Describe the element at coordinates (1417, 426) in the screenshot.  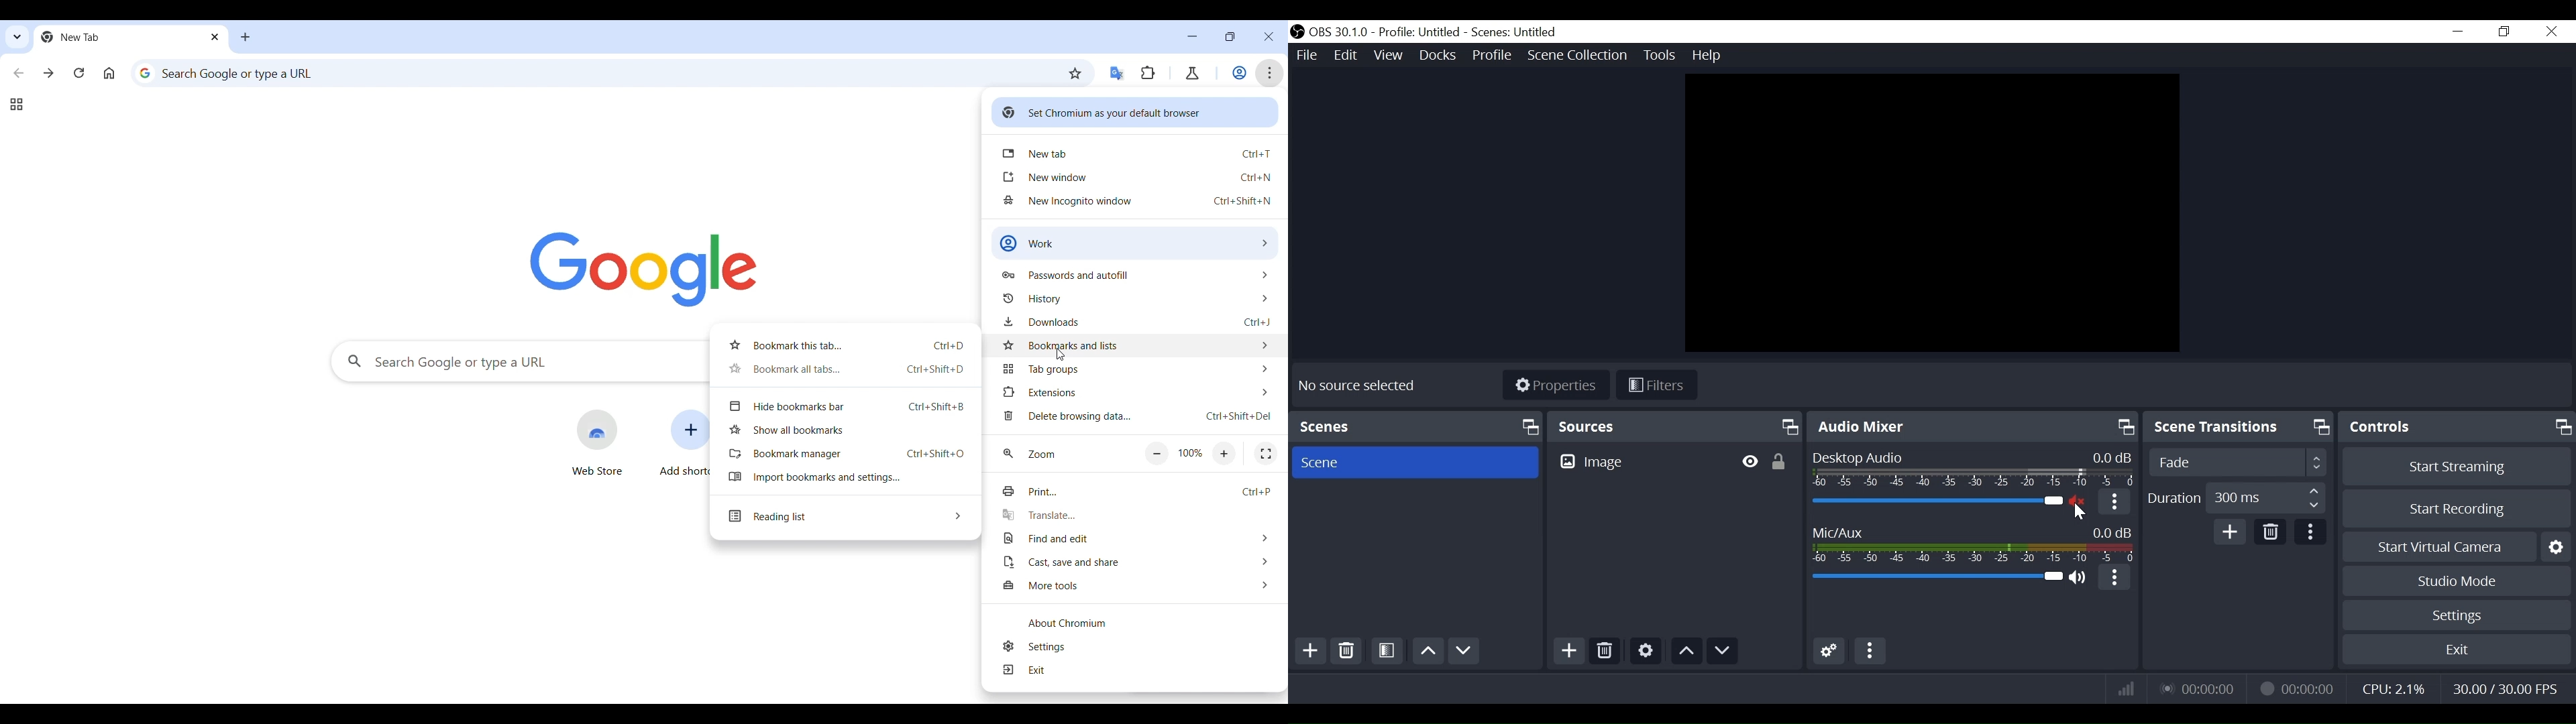
I see `Scene` at that location.